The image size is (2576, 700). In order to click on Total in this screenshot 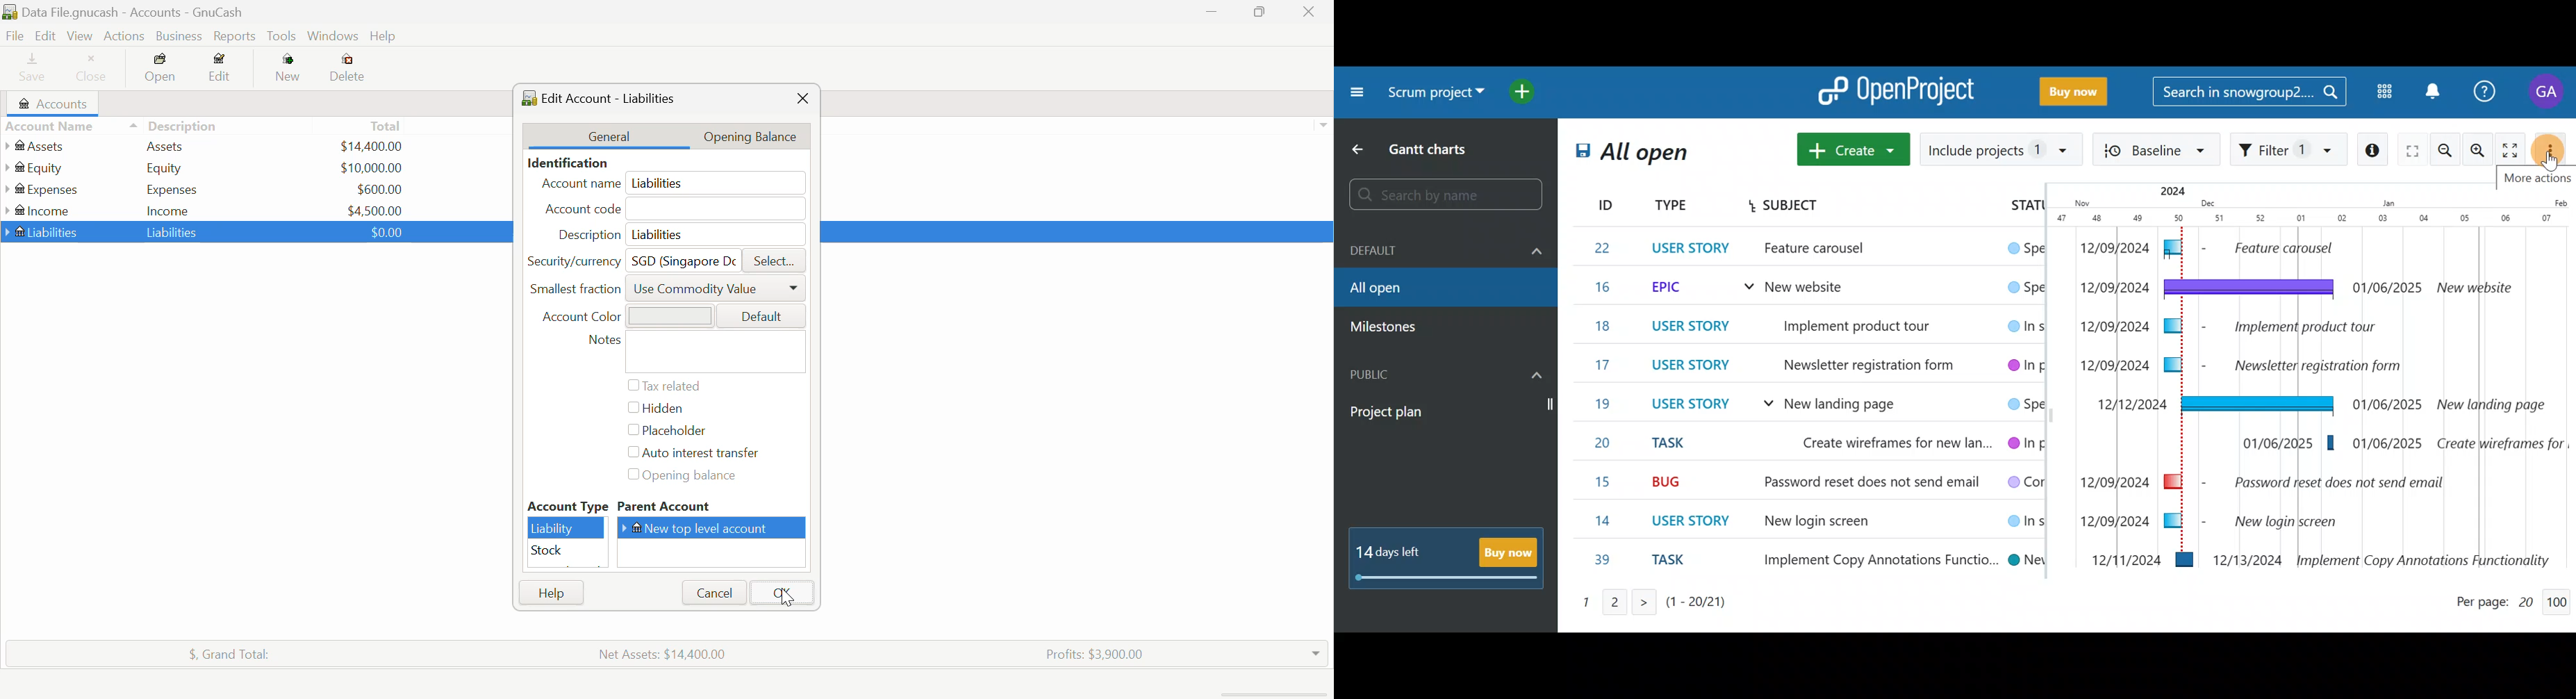, I will do `click(222, 652)`.